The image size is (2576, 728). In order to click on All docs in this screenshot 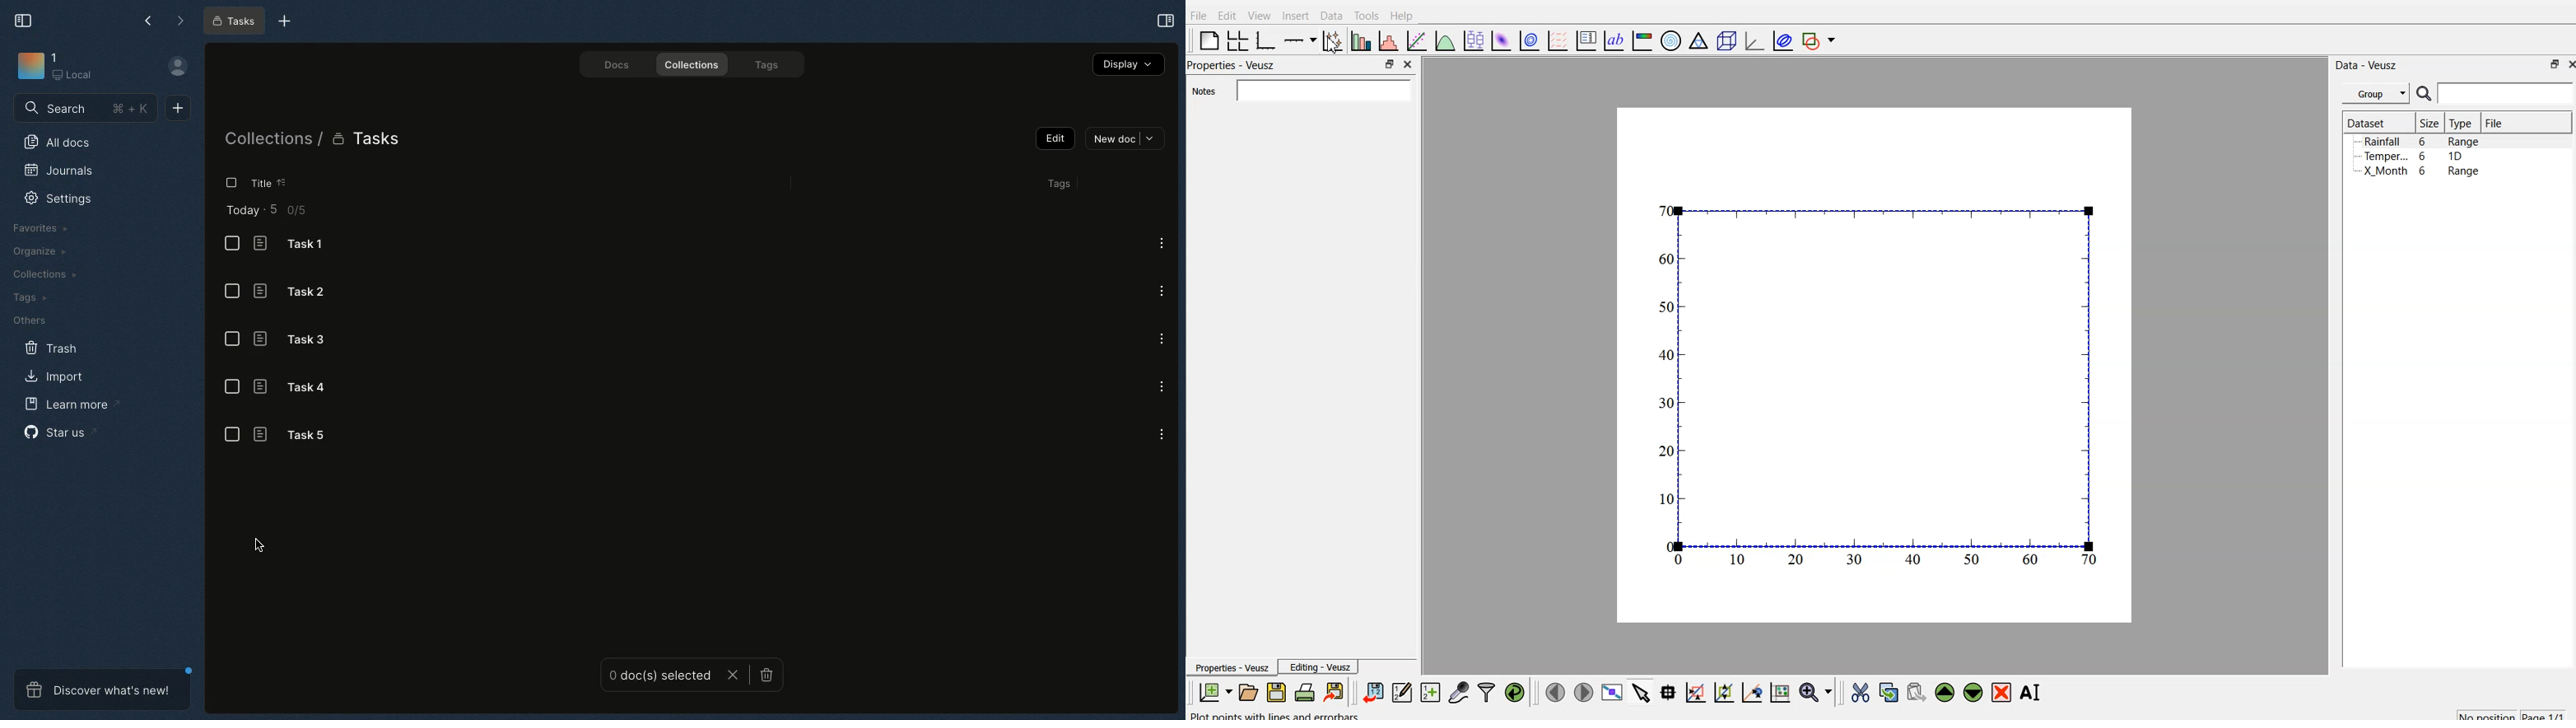, I will do `click(60, 142)`.